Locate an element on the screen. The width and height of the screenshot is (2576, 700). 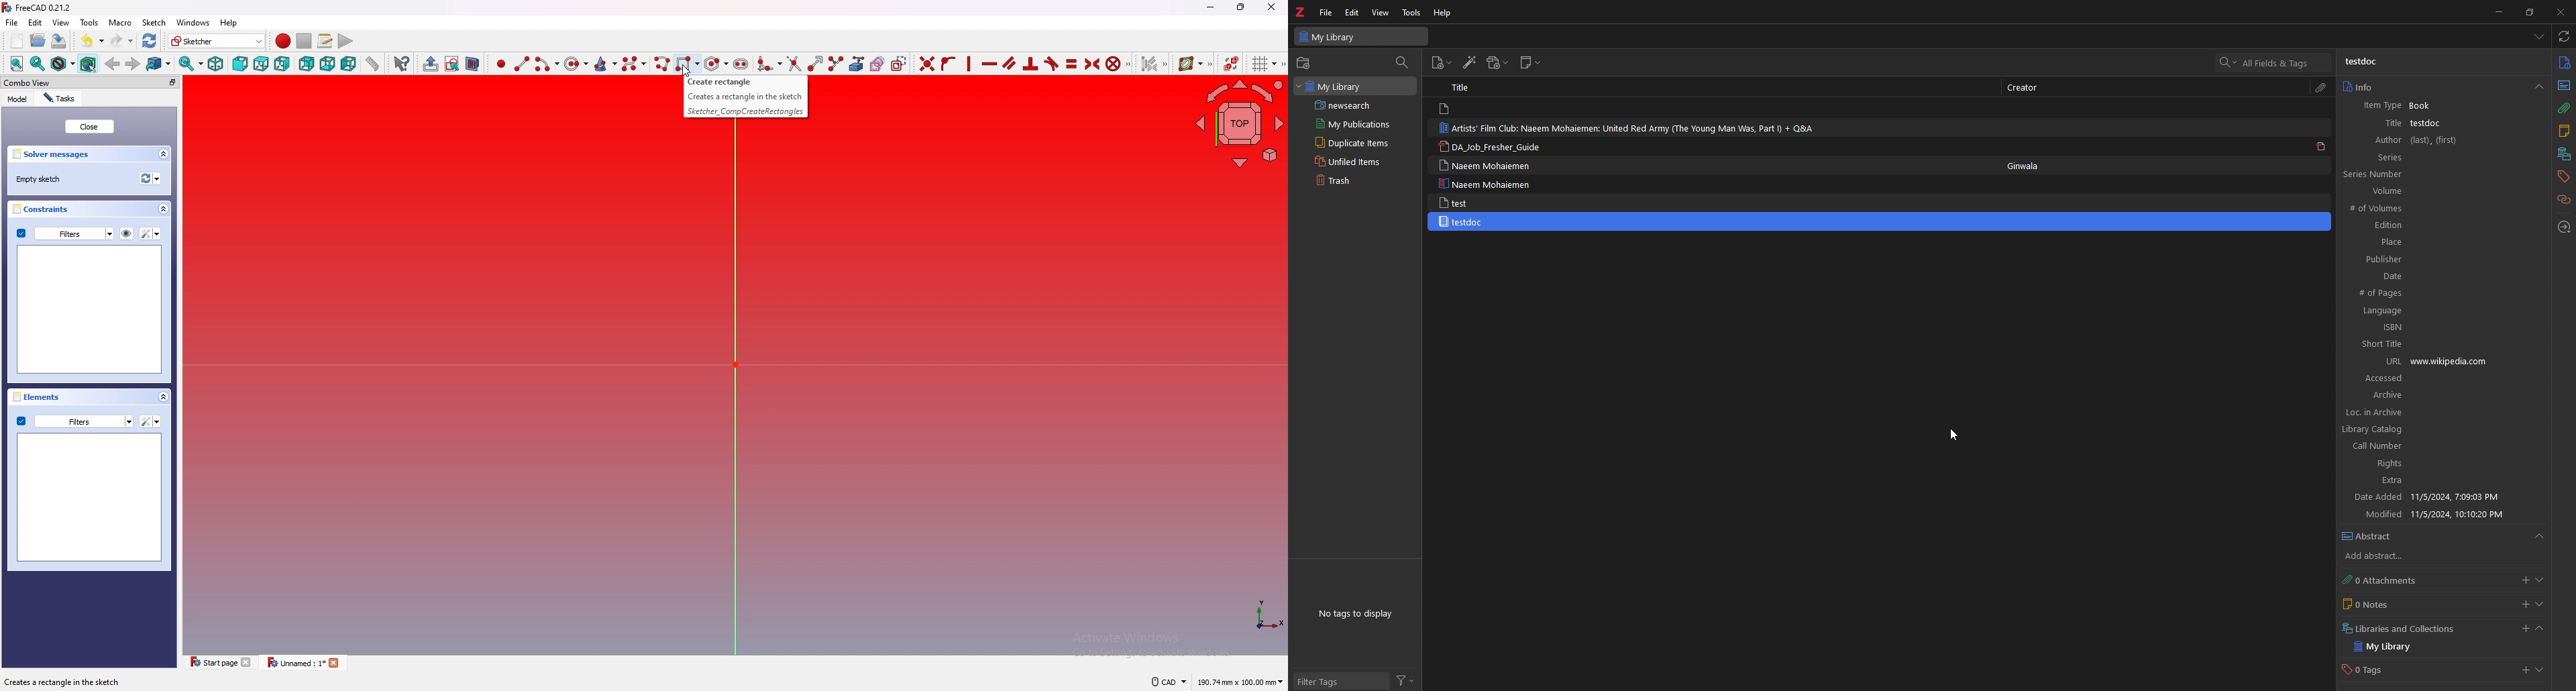
www.wikipedia.com is located at coordinates (2475, 361).